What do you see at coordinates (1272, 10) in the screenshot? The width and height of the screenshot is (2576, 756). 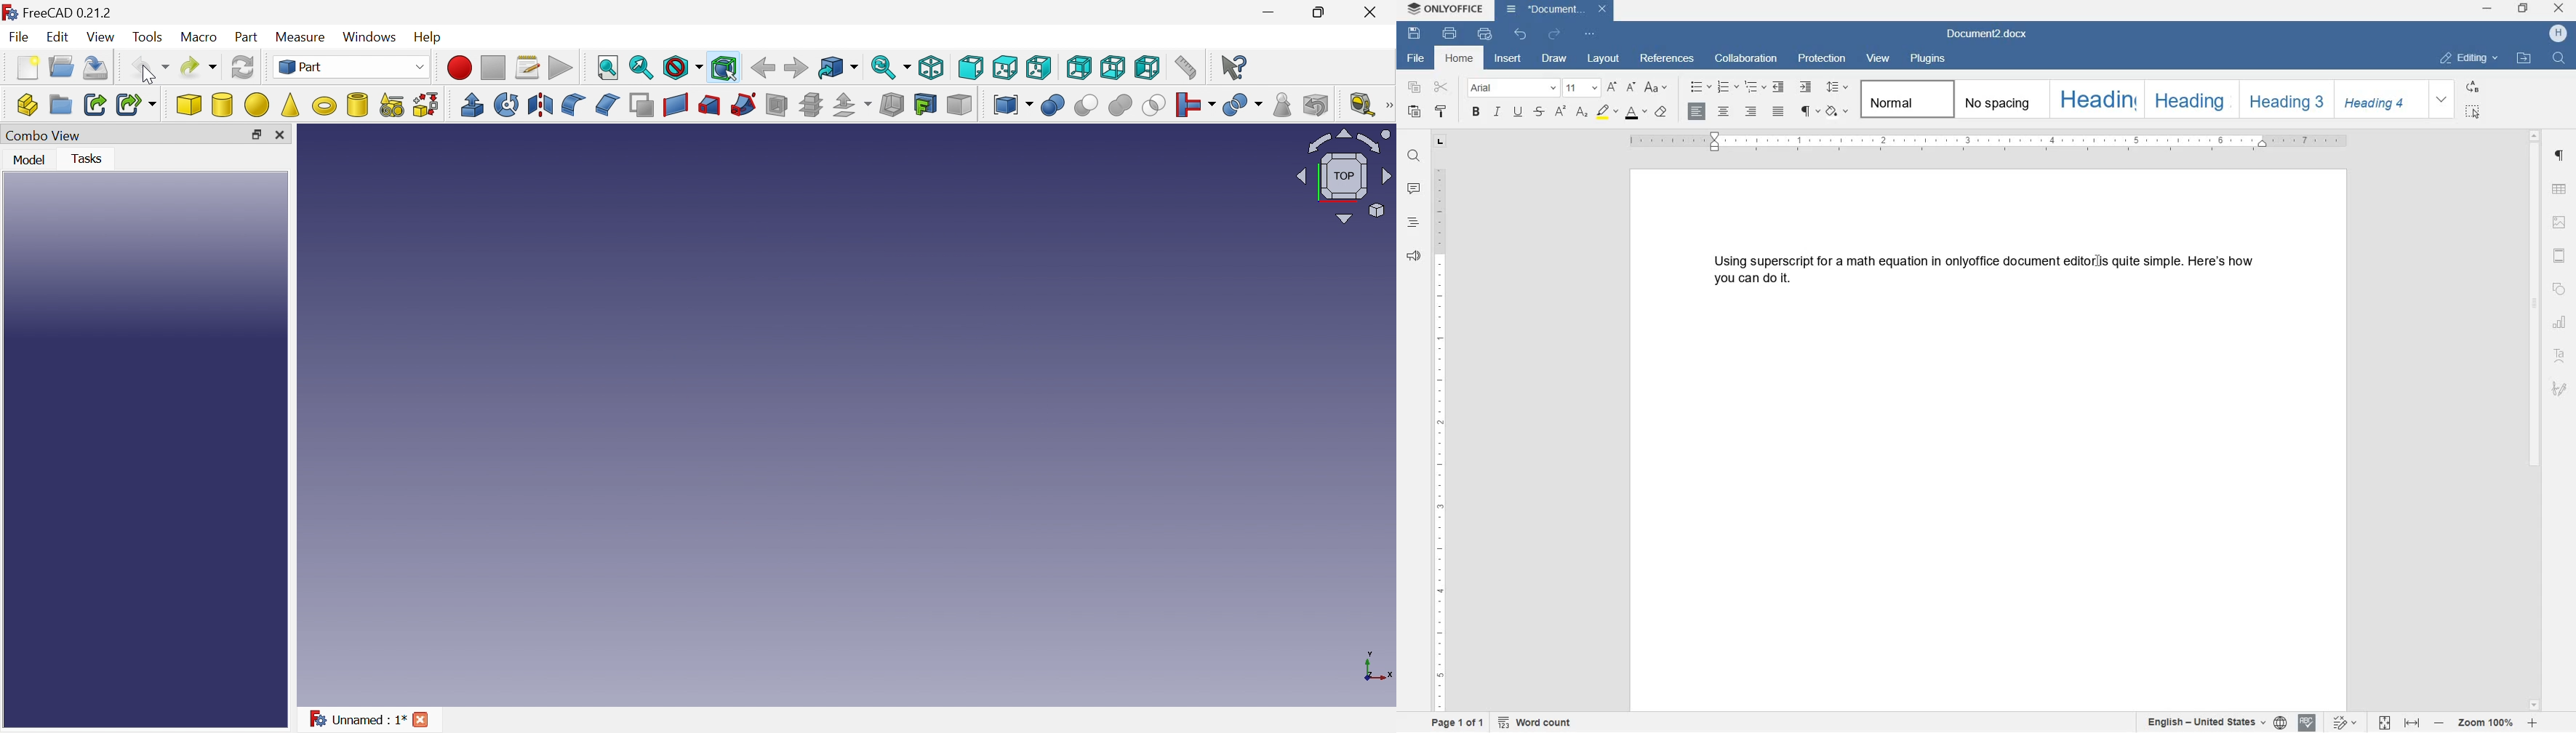 I see `Minimize` at bounding box center [1272, 10].